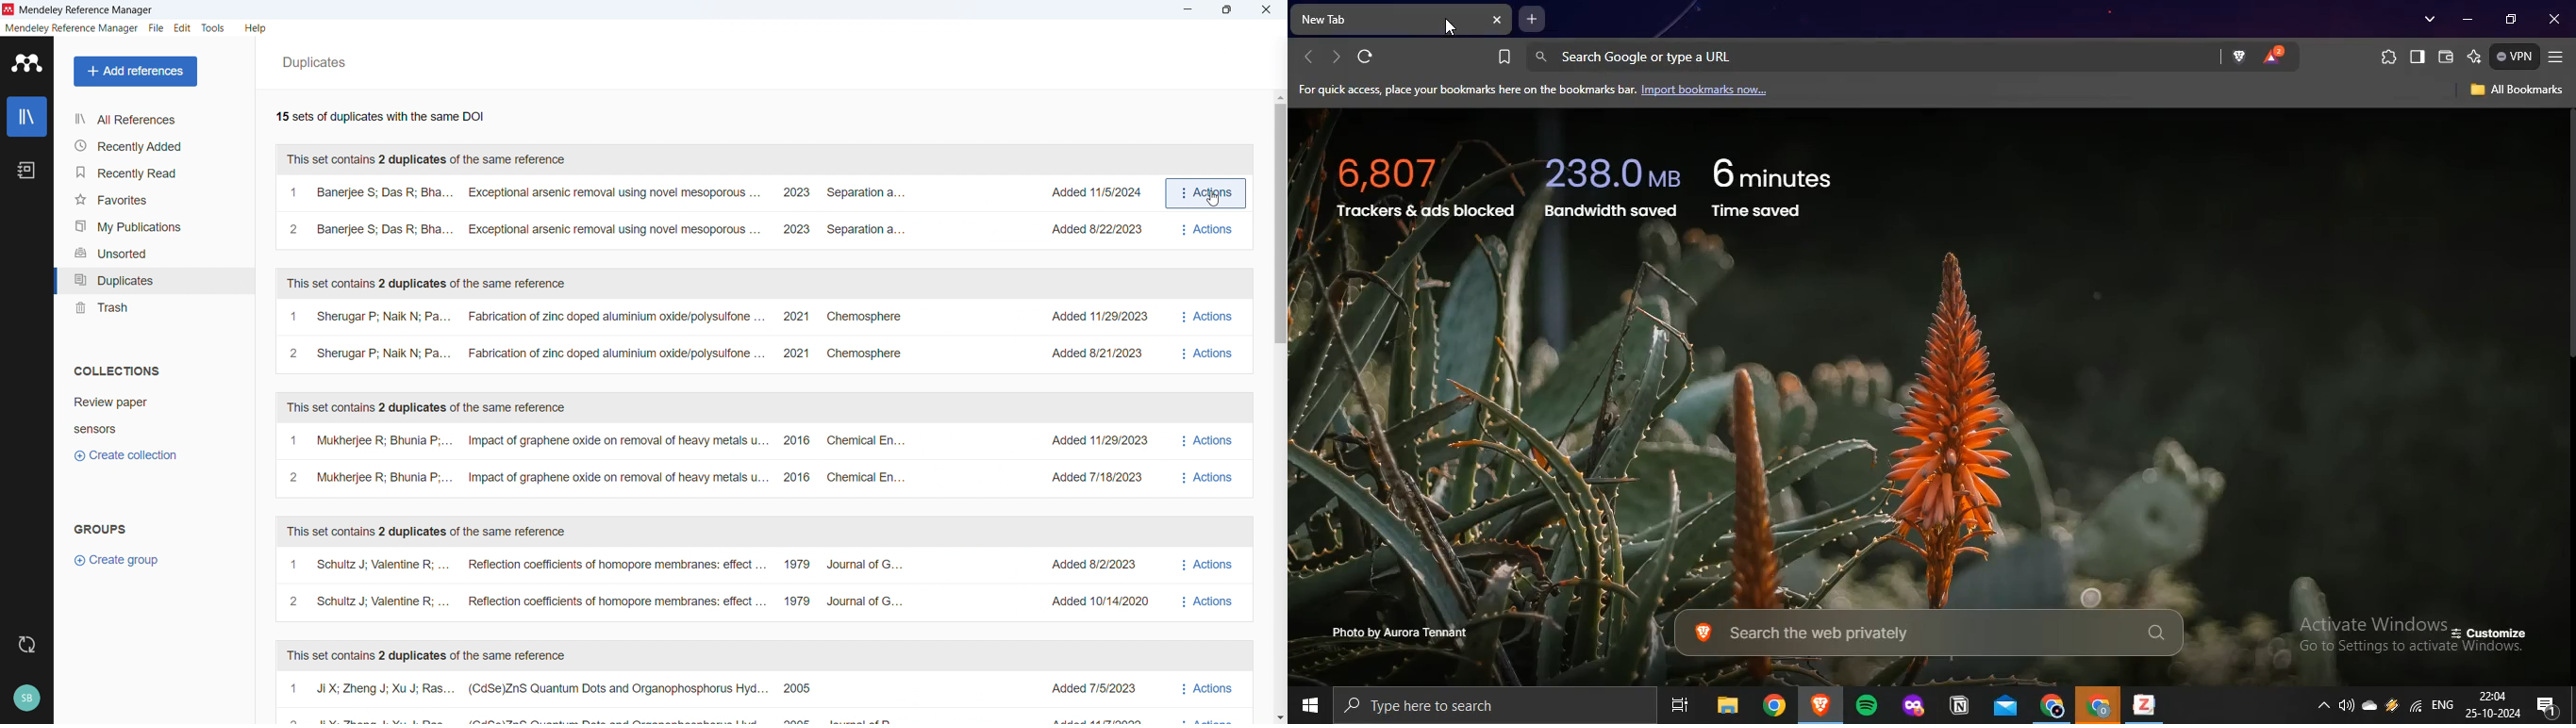 This screenshot has width=2576, height=728. I want to click on wifi, so click(2414, 705).